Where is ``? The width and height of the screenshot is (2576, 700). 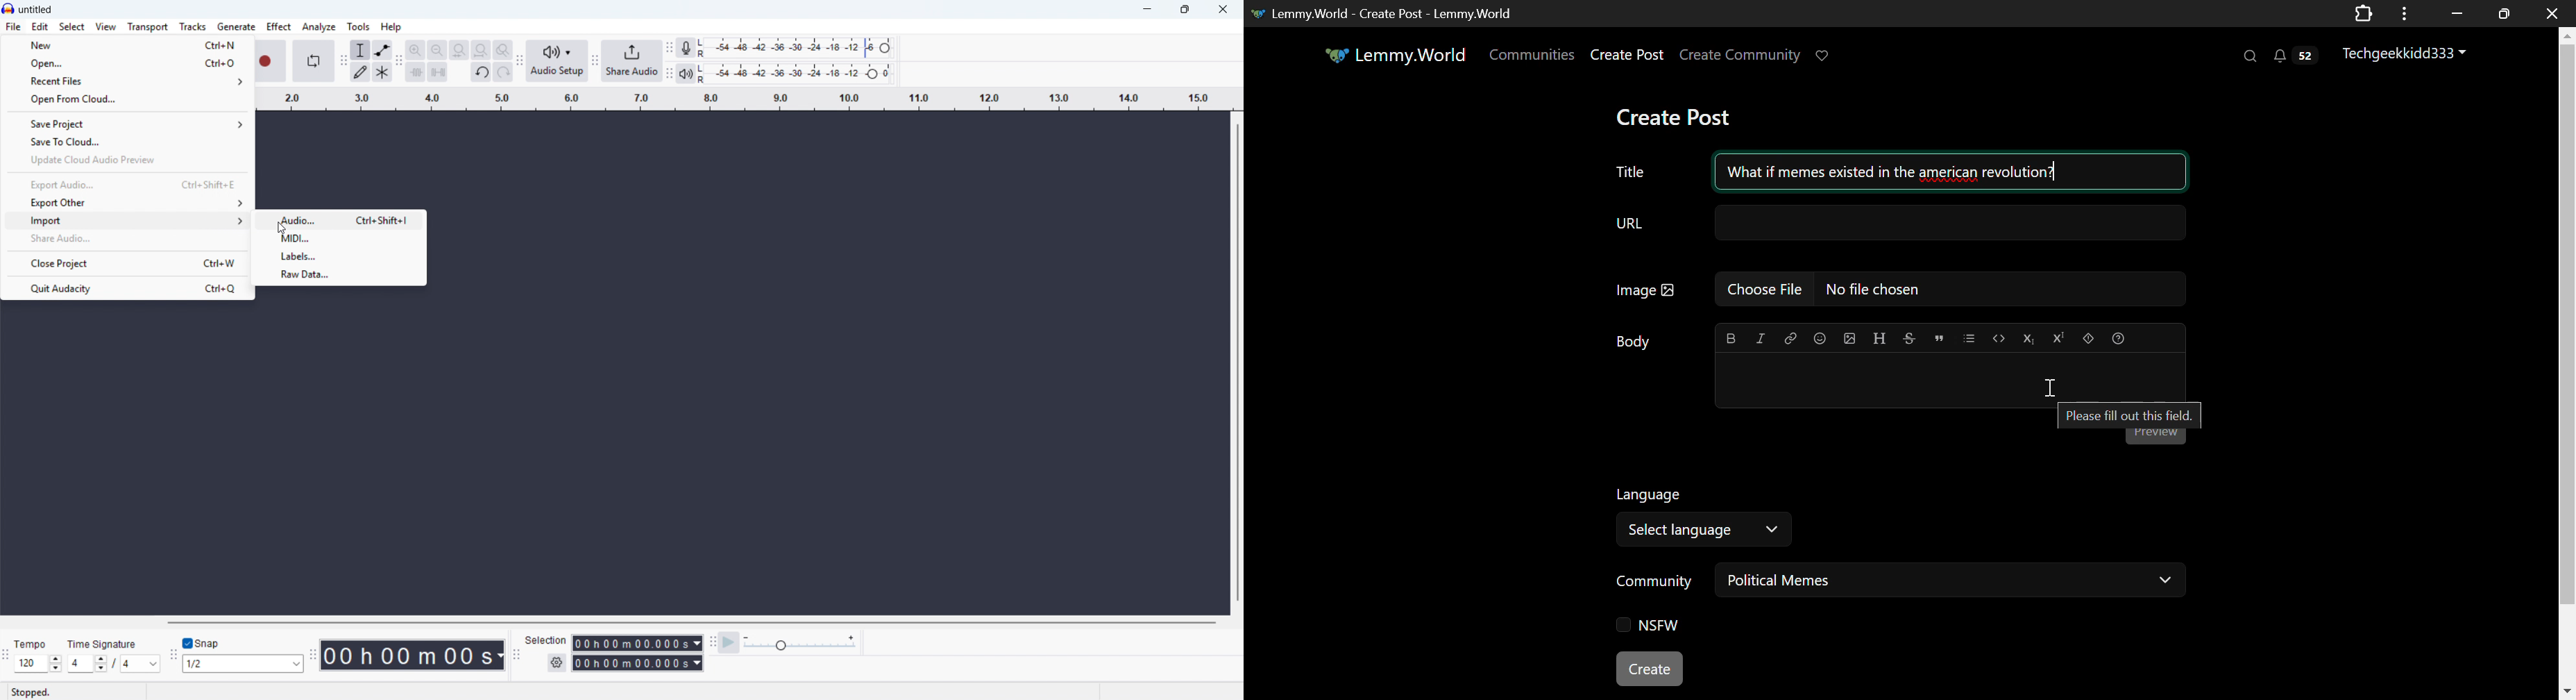  is located at coordinates (800, 642).